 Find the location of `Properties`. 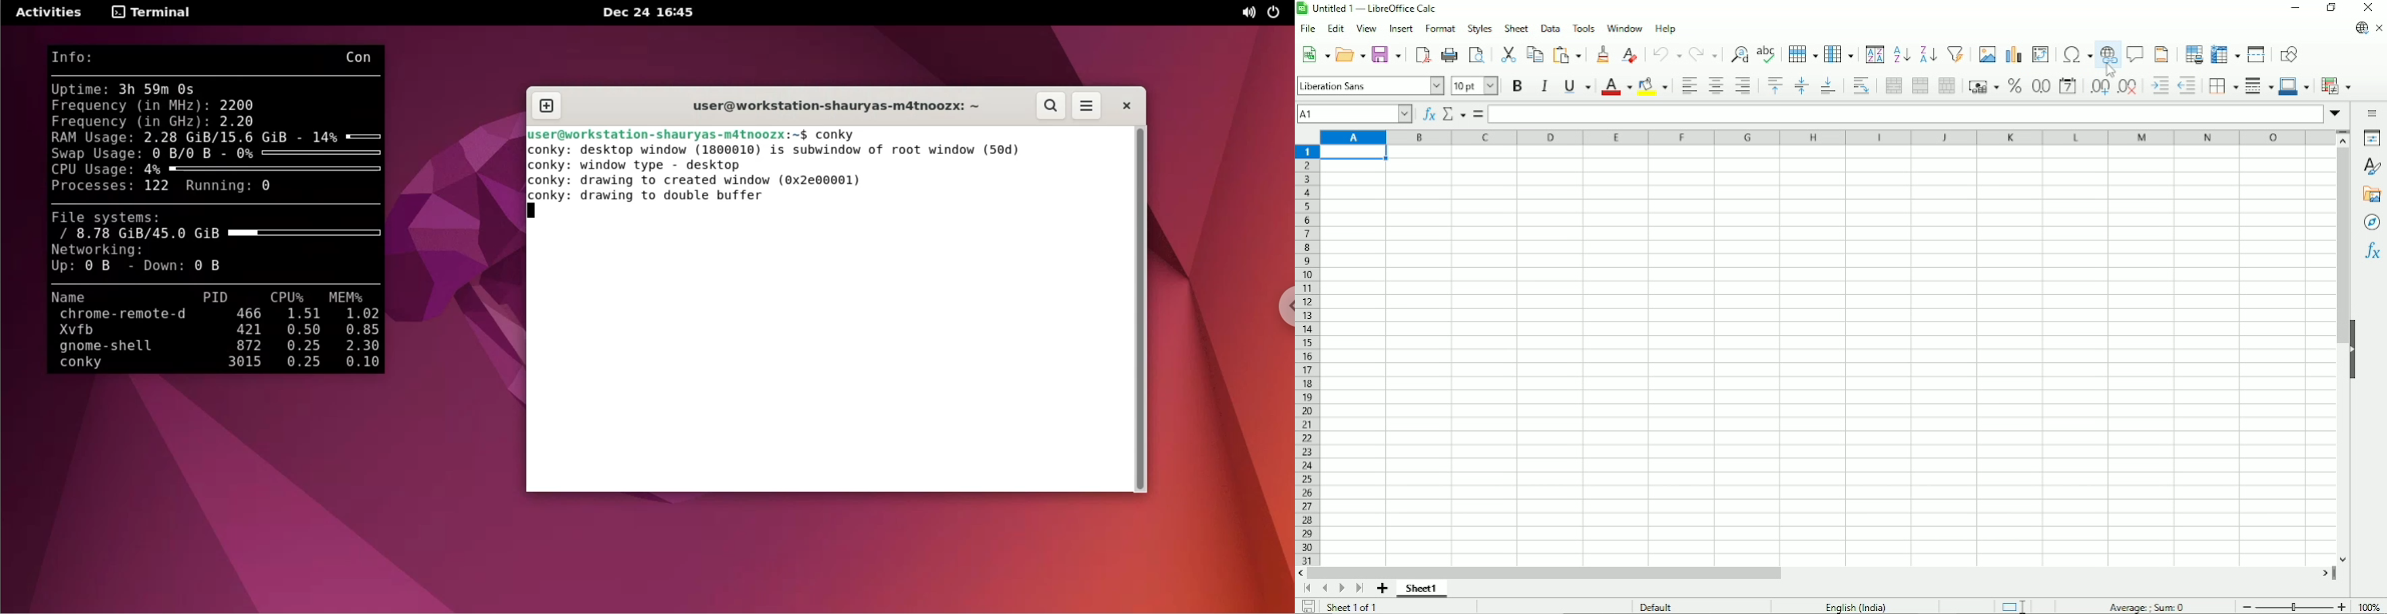

Properties is located at coordinates (2371, 138).